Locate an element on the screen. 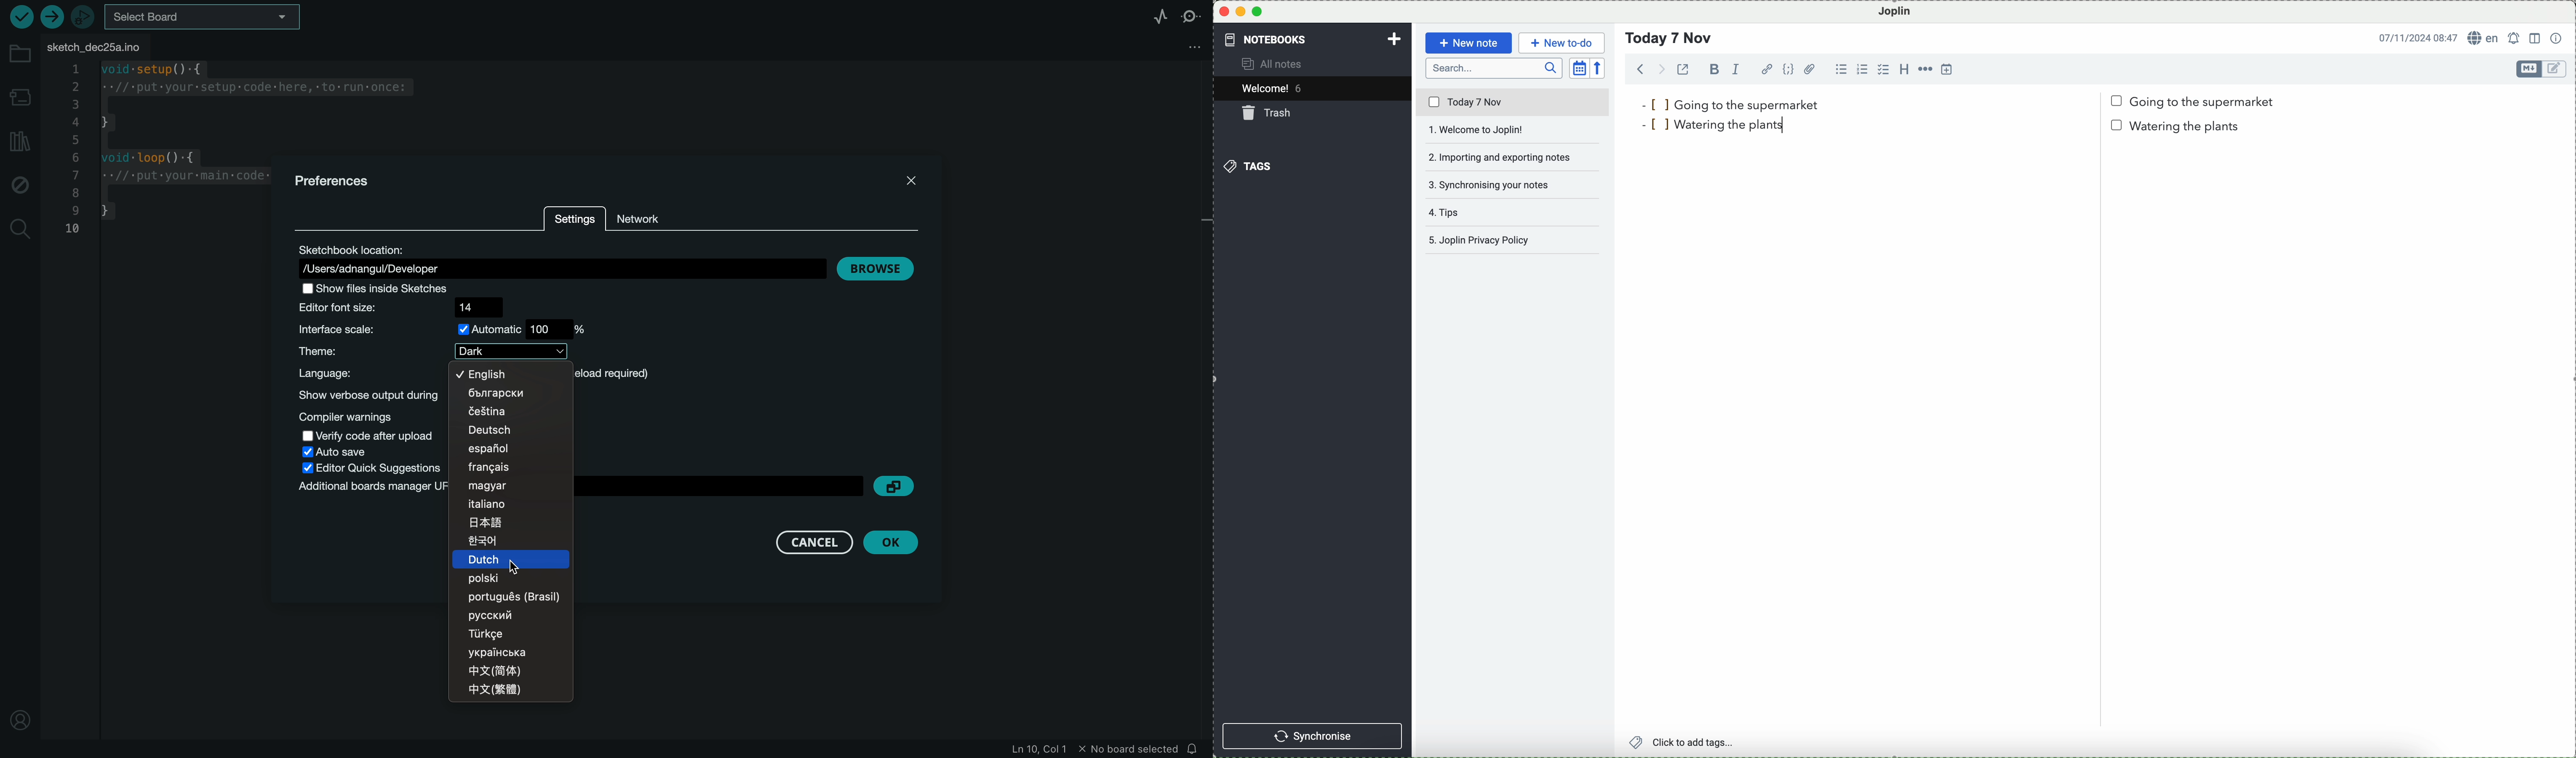 Image resolution: width=2576 pixels, height=784 pixels. italic is located at coordinates (1736, 69).